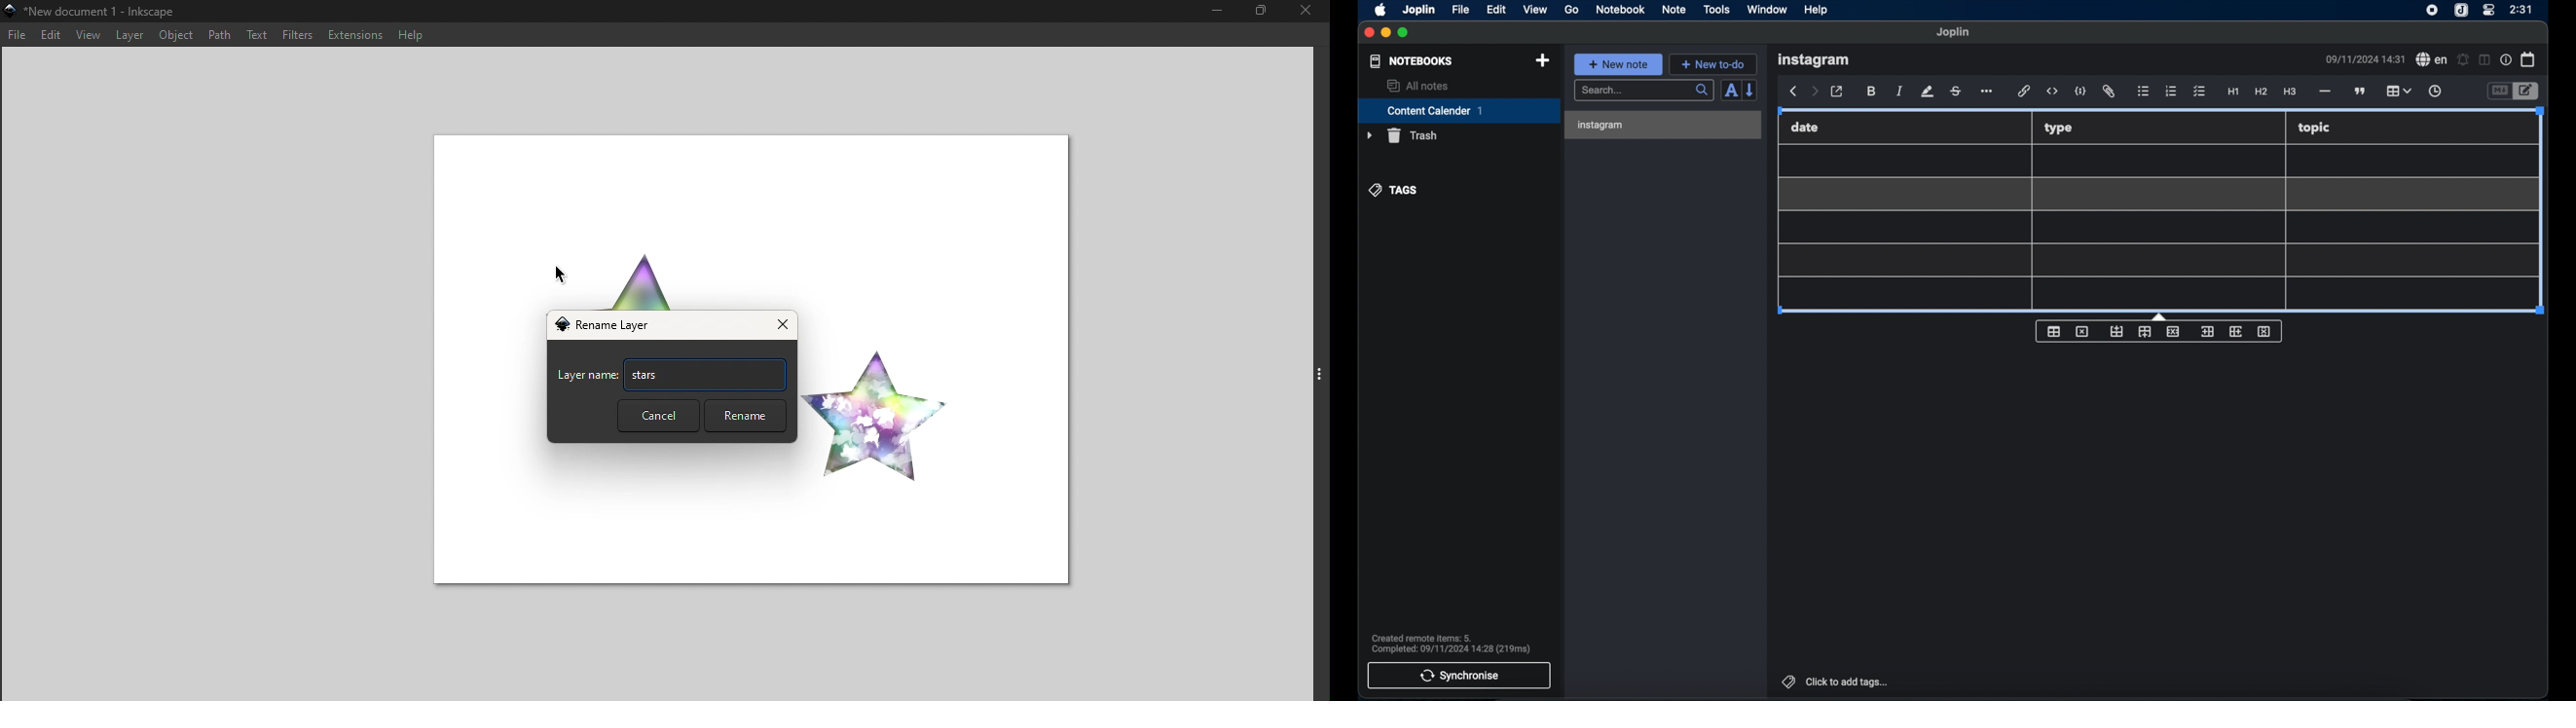 This screenshot has width=2576, height=728. Describe the element at coordinates (1573, 10) in the screenshot. I see `go` at that location.